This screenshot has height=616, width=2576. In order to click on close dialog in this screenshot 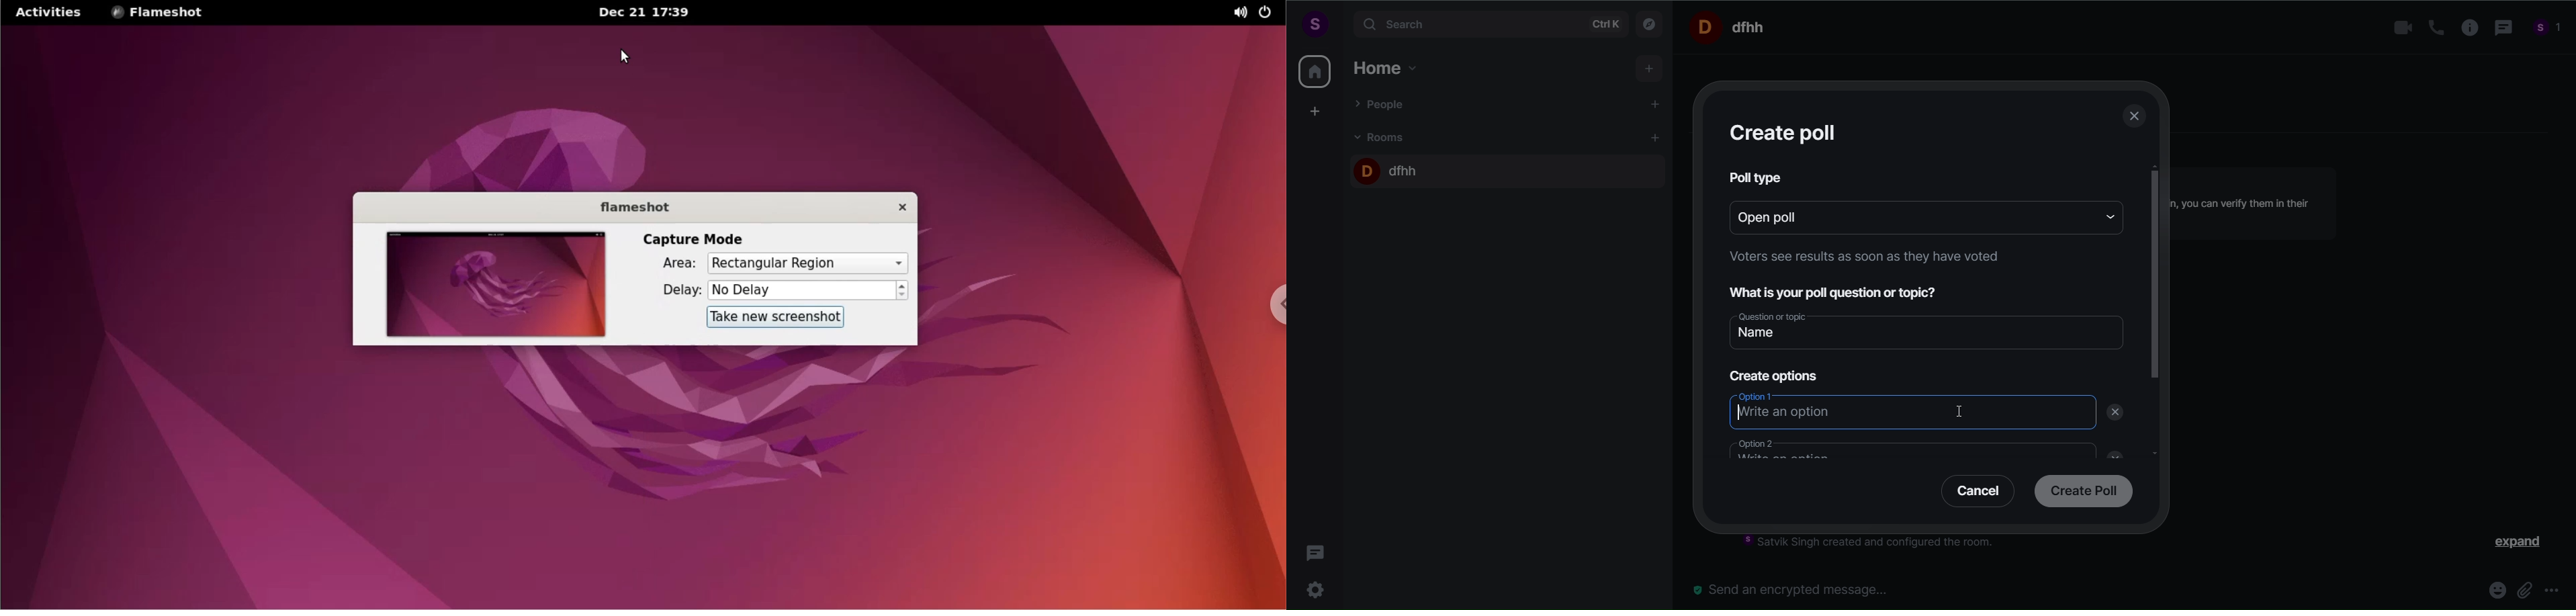, I will do `click(2135, 118)`.